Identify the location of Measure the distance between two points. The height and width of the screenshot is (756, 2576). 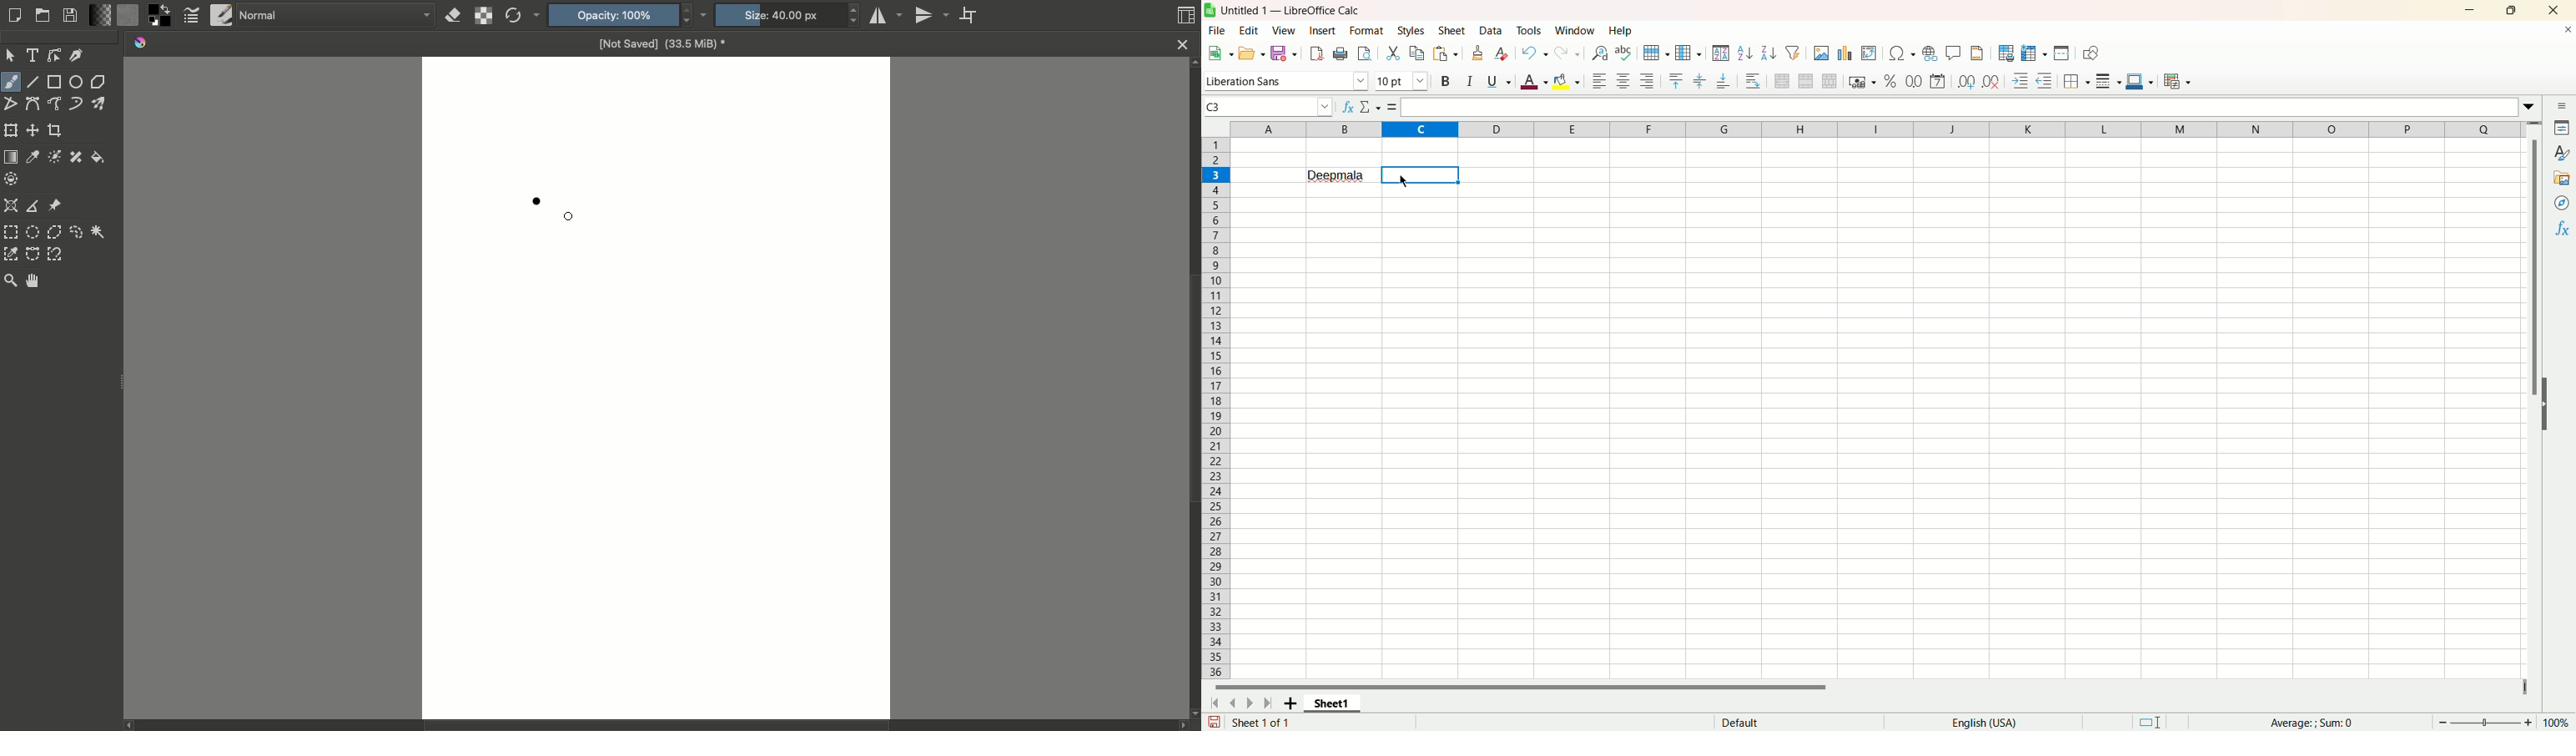
(32, 205).